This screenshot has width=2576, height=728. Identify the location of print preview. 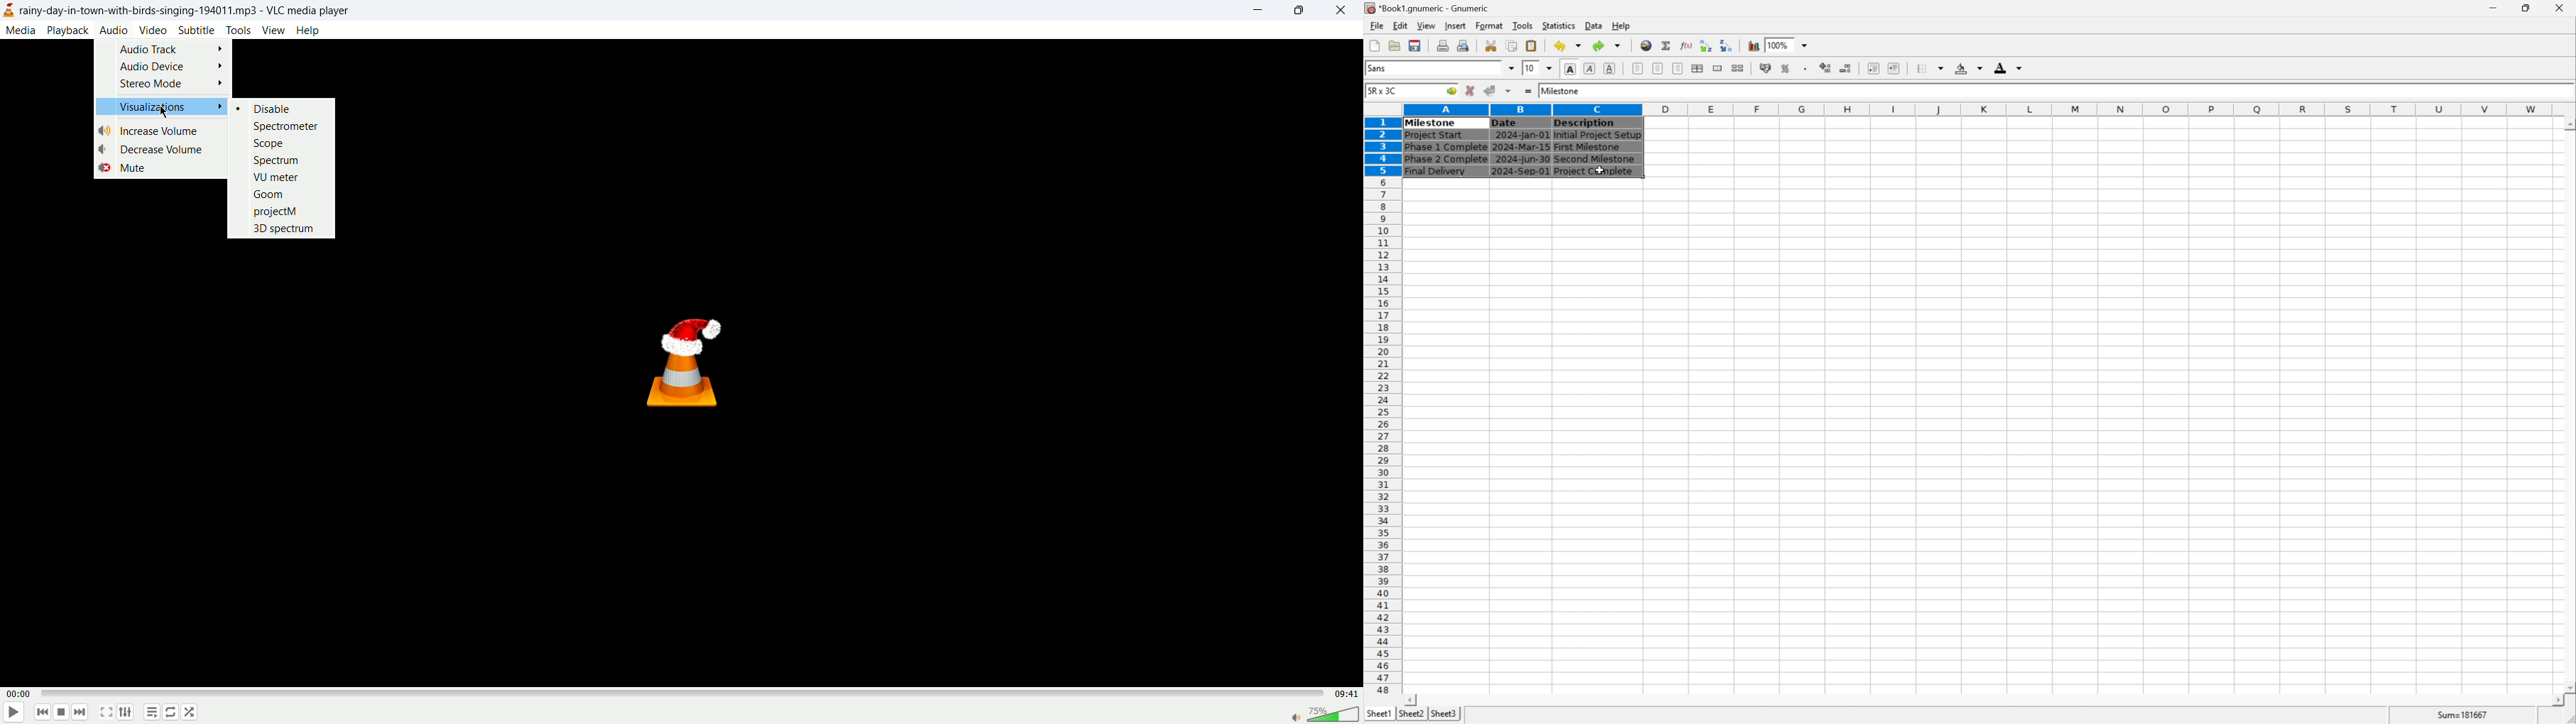
(1442, 45).